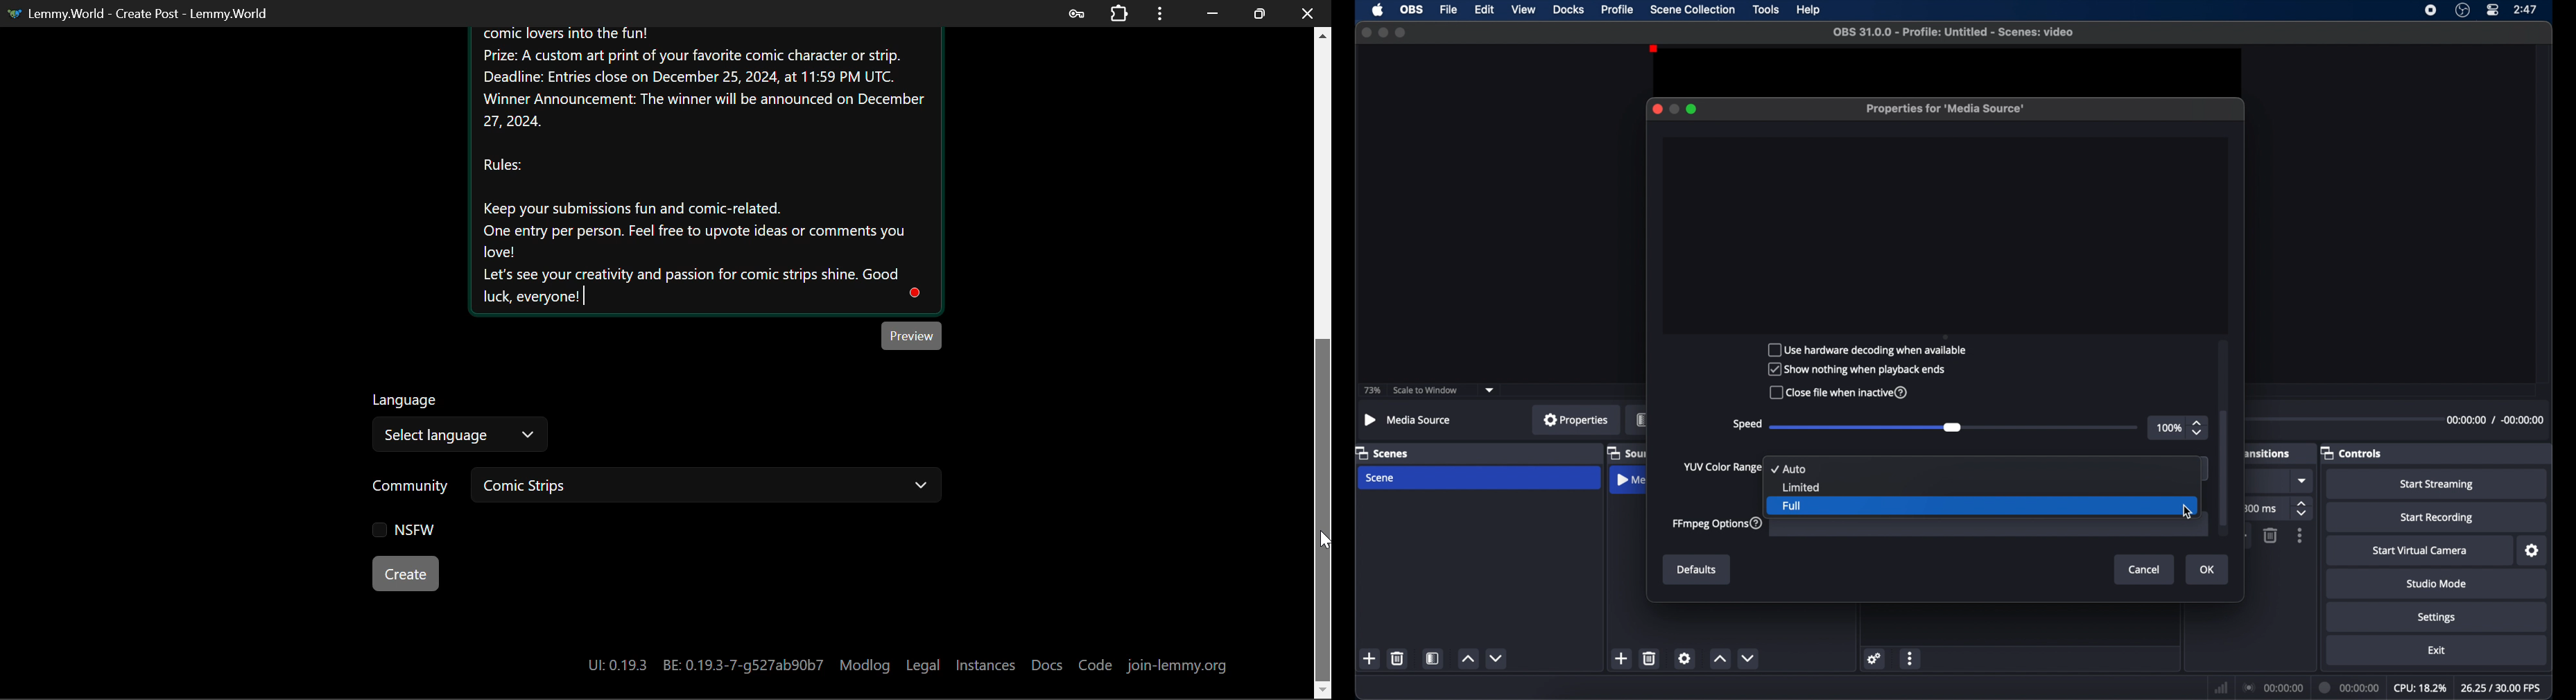 Image resolution: width=2576 pixels, height=700 pixels. What do you see at coordinates (1497, 657) in the screenshot?
I see `decrement button` at bounding box center [1497, 657].